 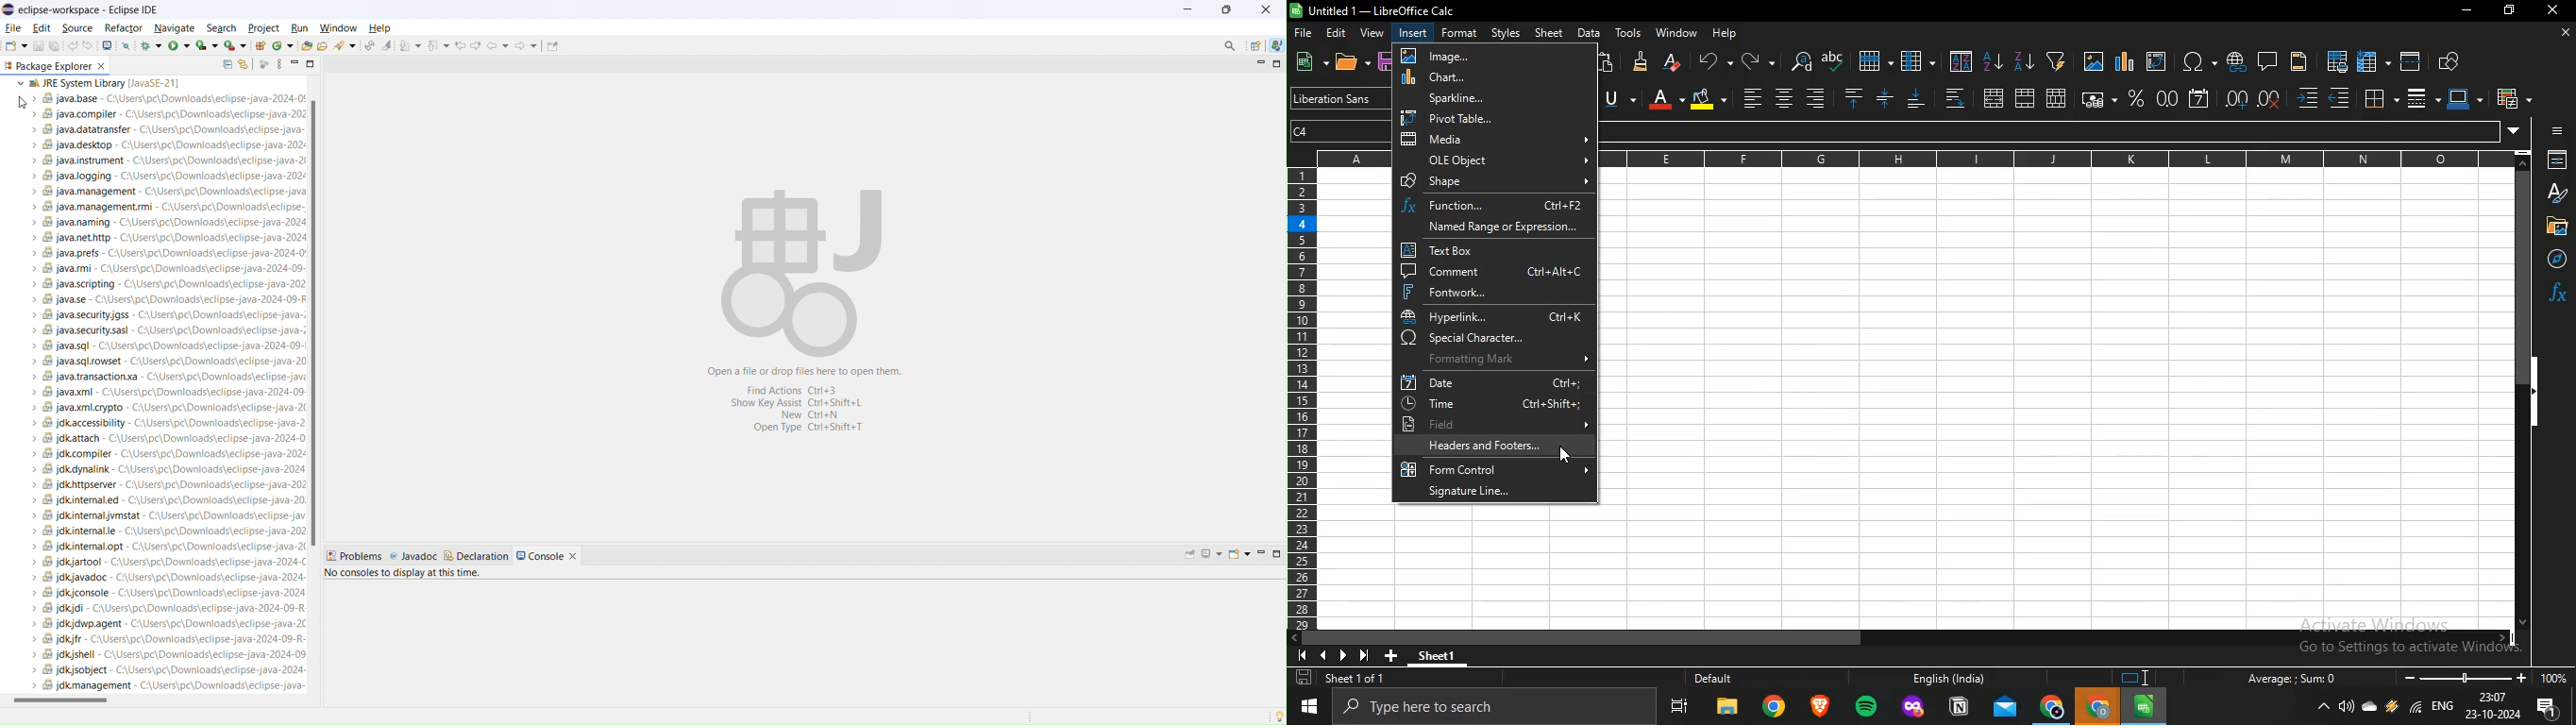 What do you see at coordinates (1640, 62) in the screenshot?
I see `clone formatting` at bounding box center [1640, 62].